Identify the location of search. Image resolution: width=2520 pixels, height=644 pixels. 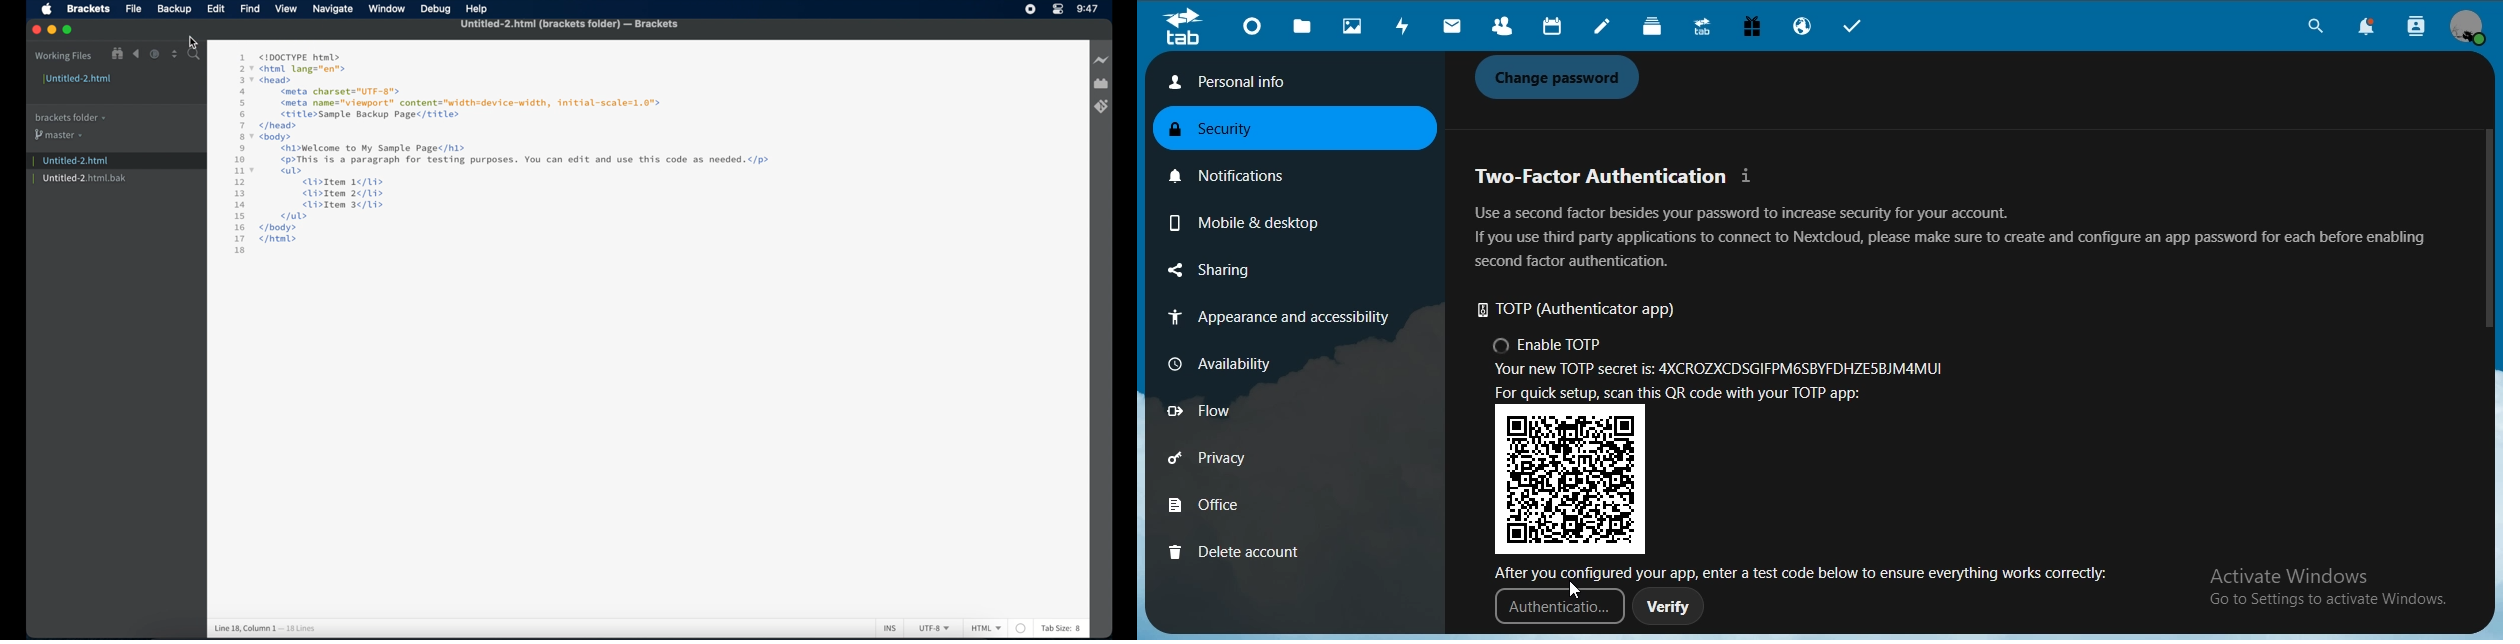
(2312, 29).